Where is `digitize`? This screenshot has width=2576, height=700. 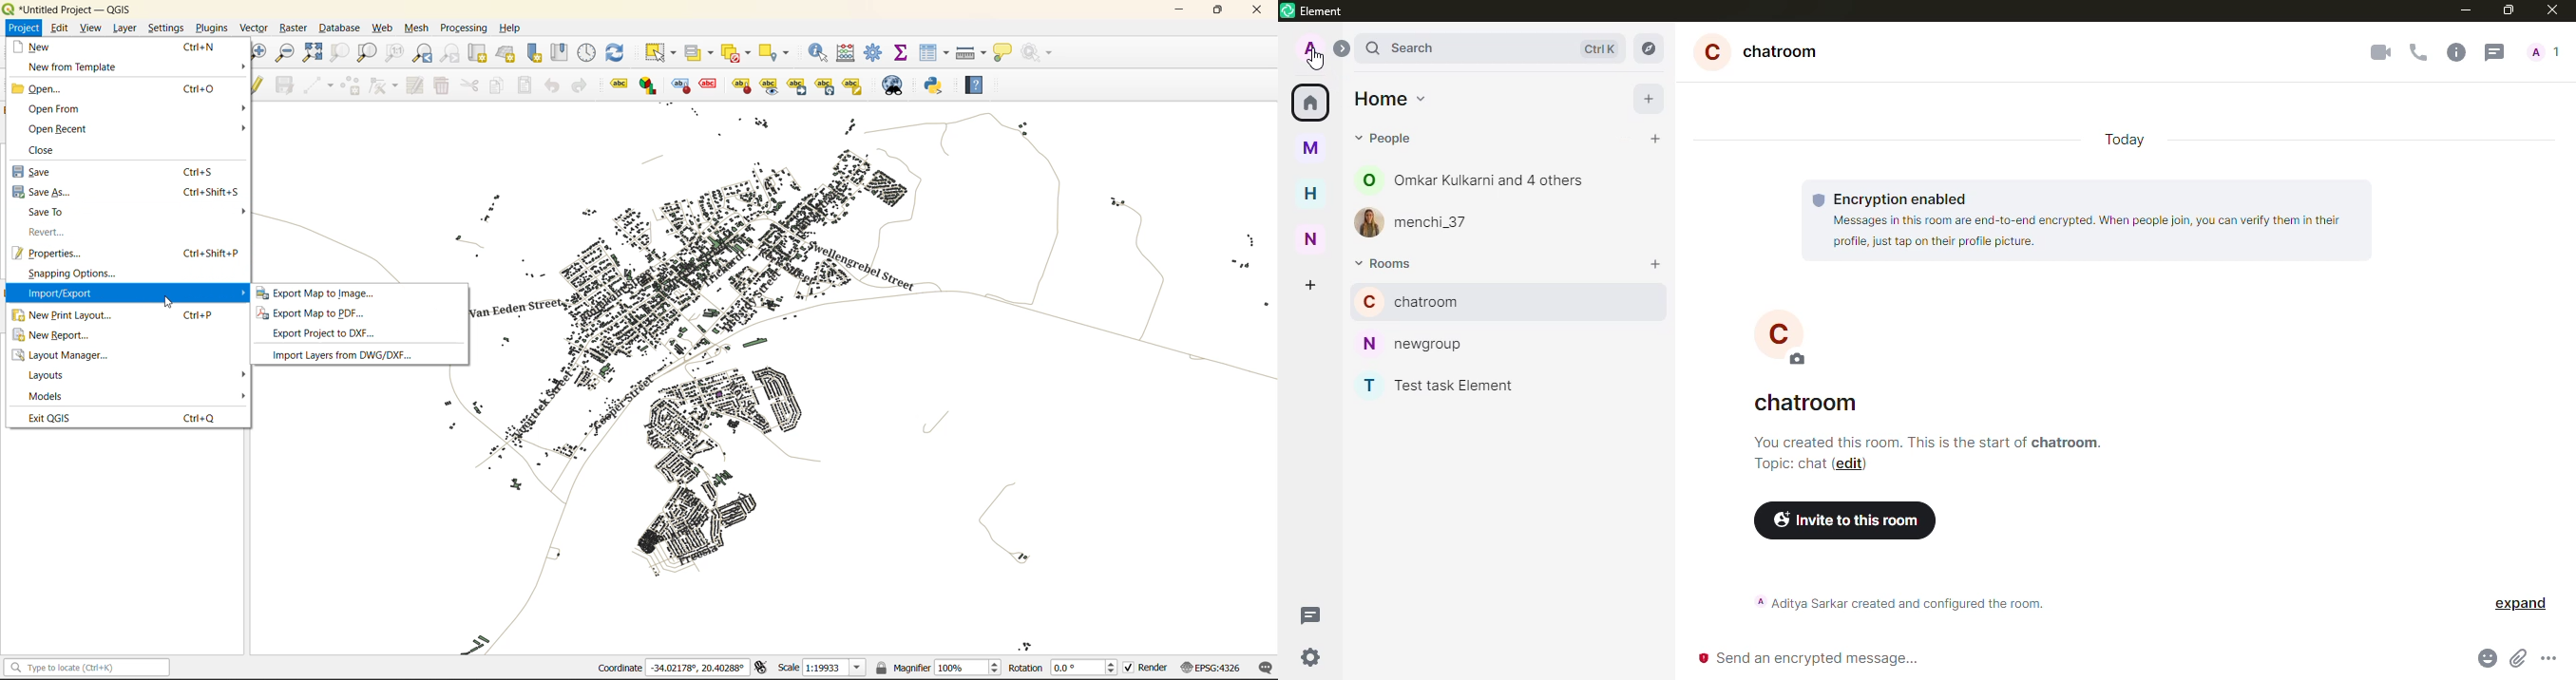
digitize is located at coordinates (316, 85).